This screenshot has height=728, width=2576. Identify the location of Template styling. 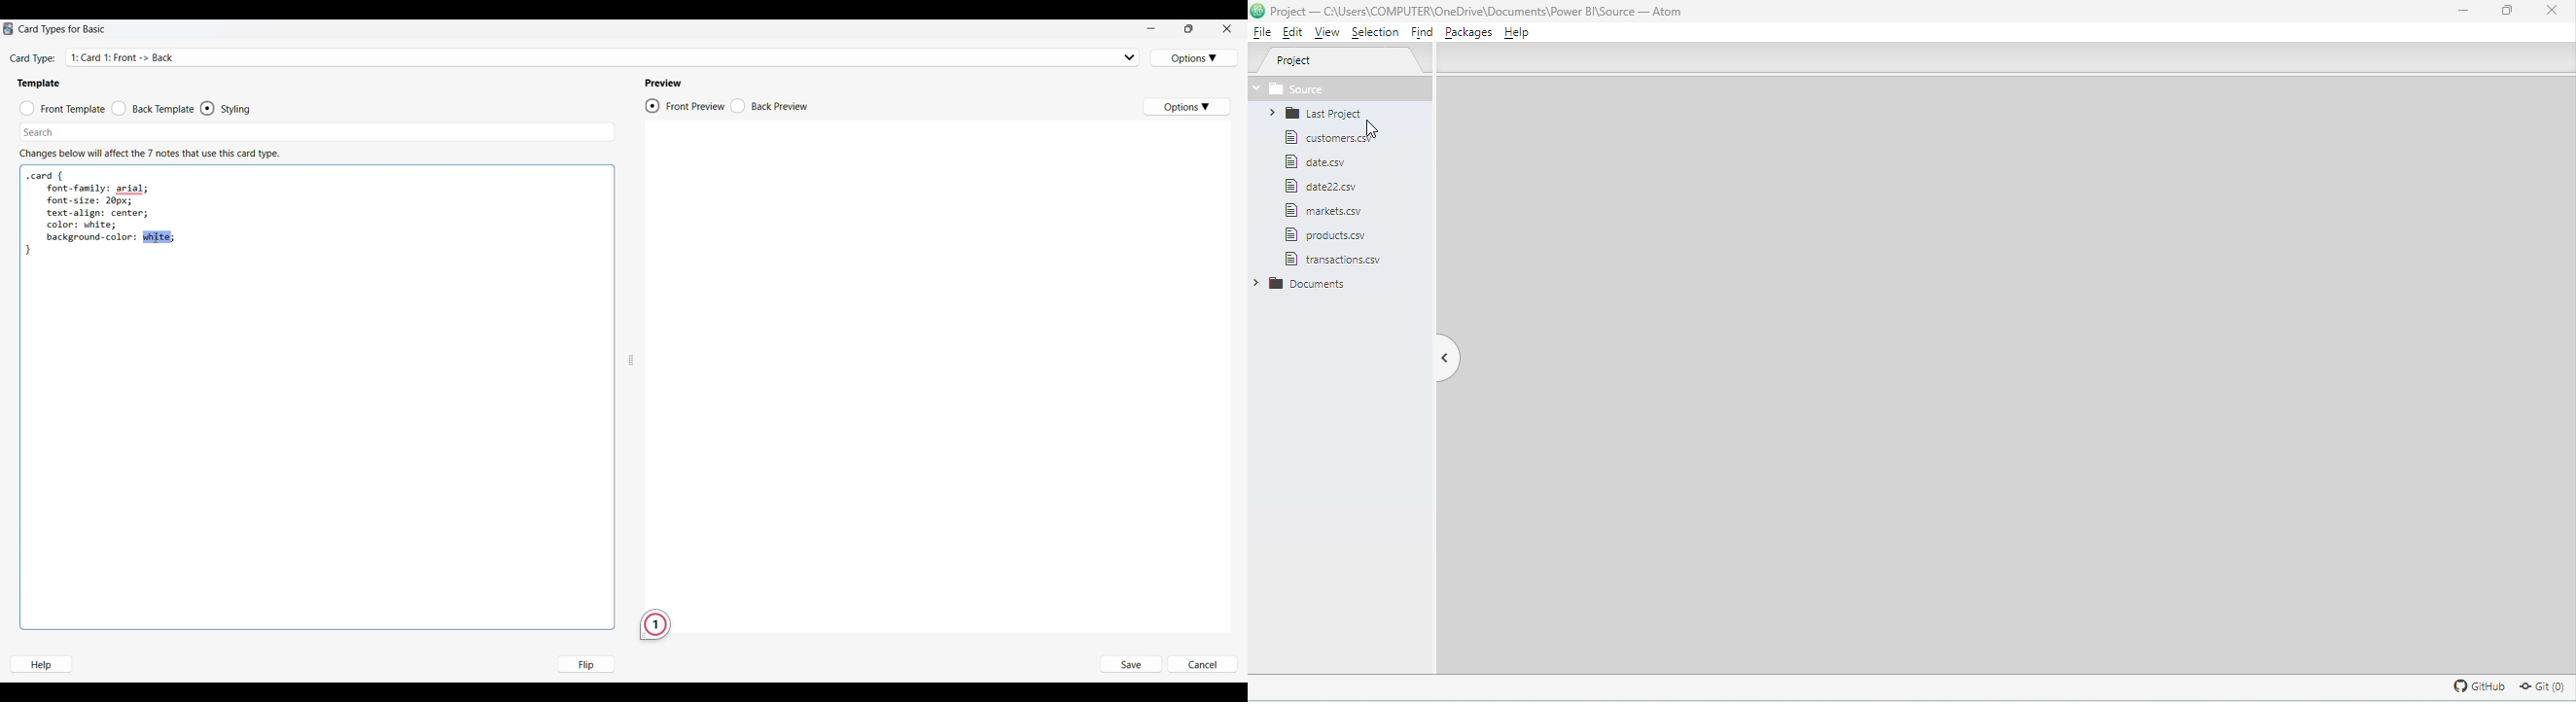
(238, 109).